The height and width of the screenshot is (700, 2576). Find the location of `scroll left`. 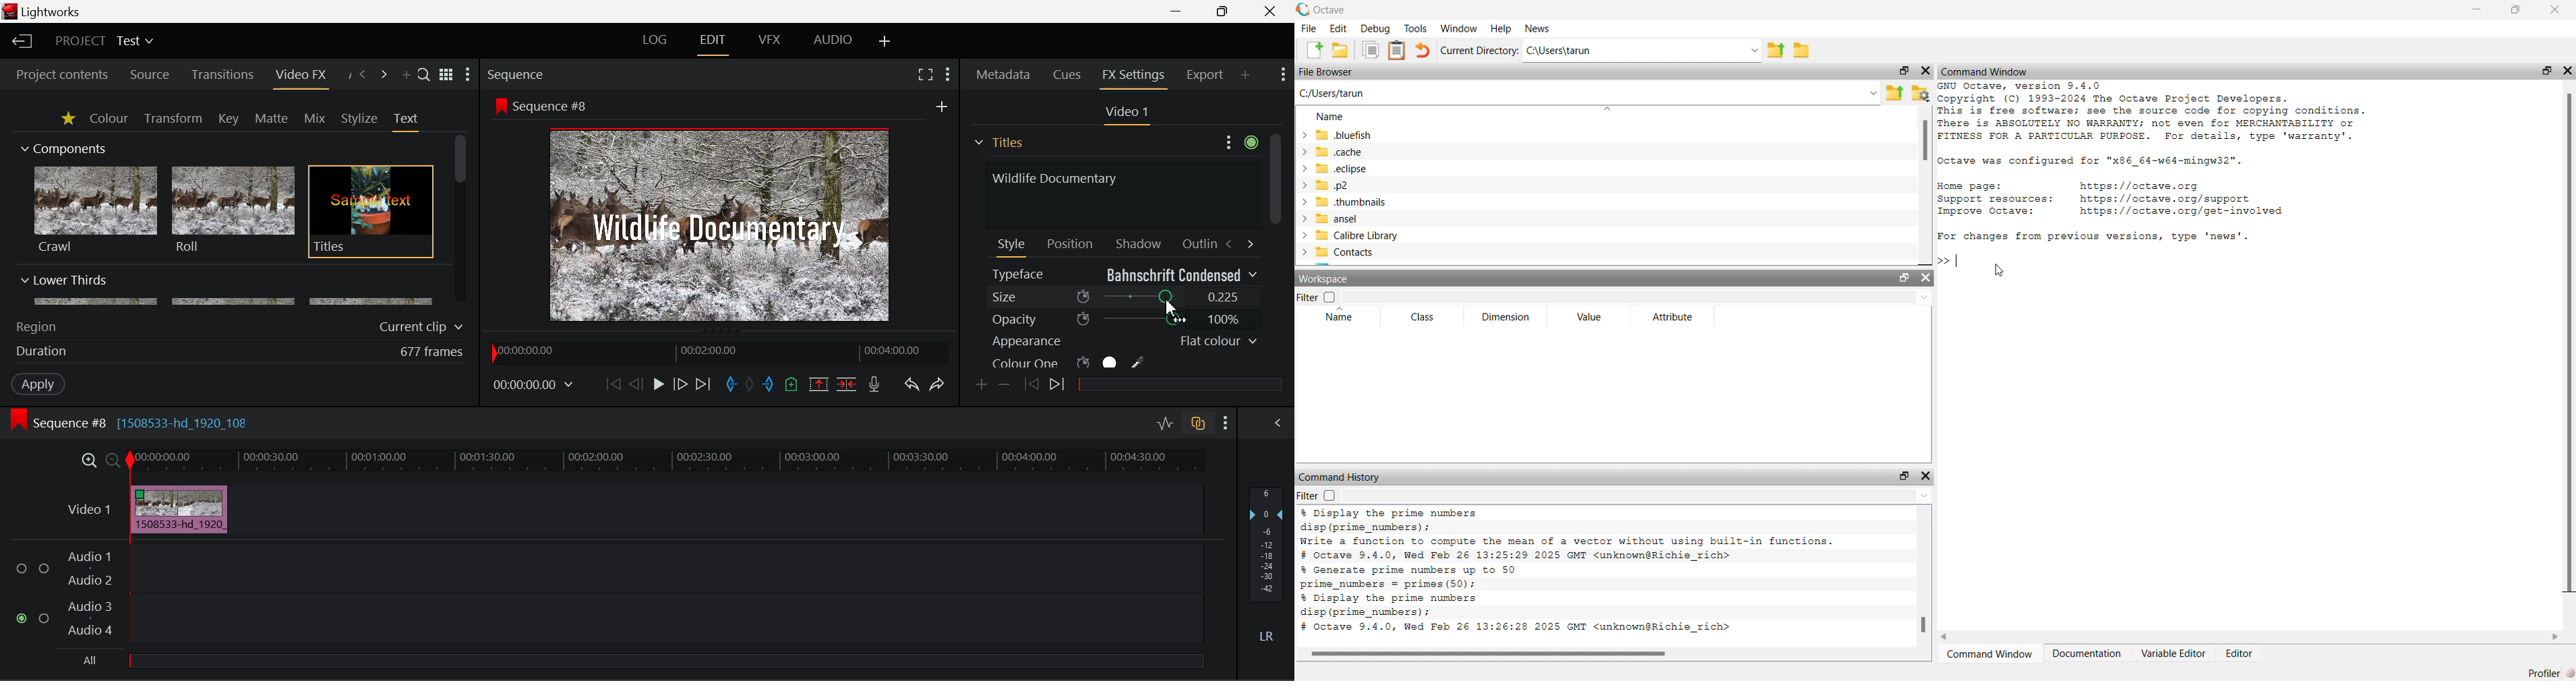

scroll left is located at coordinates (1945, 637).